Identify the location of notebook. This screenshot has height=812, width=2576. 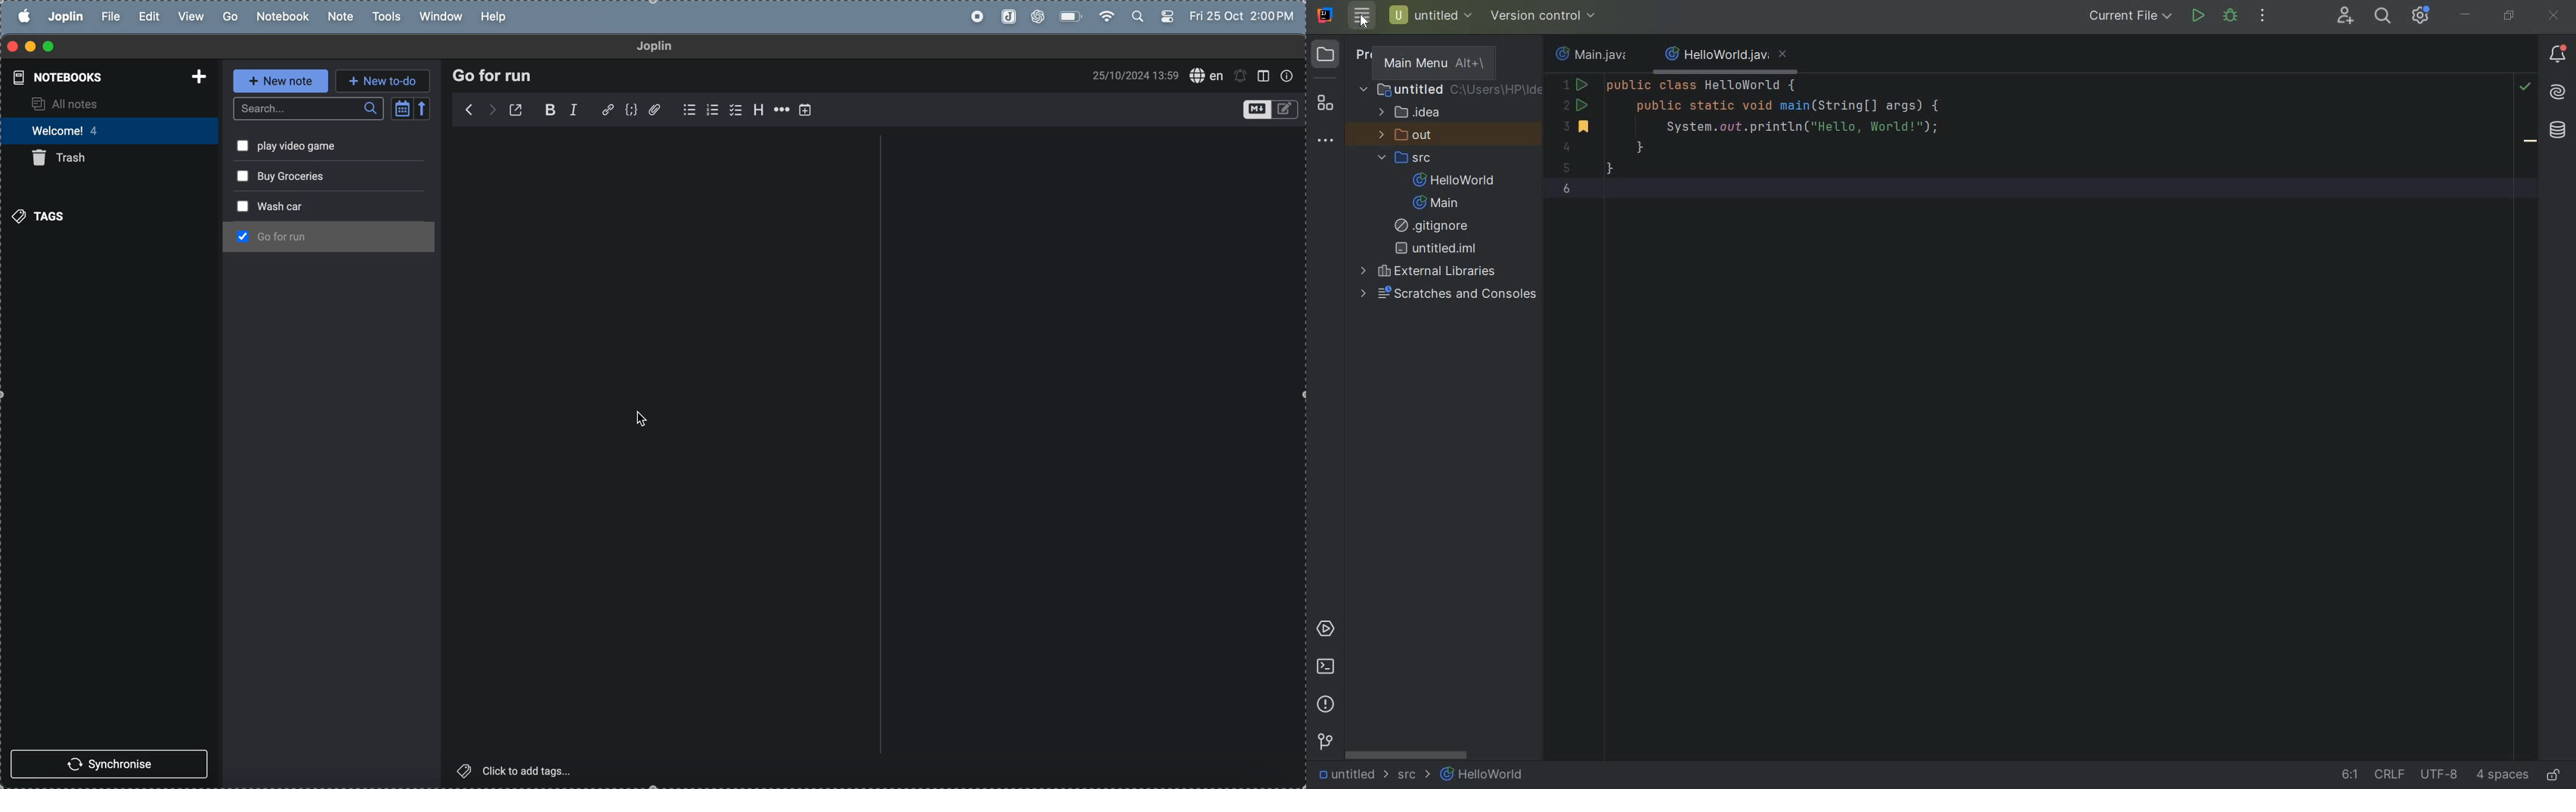
(278, 15).